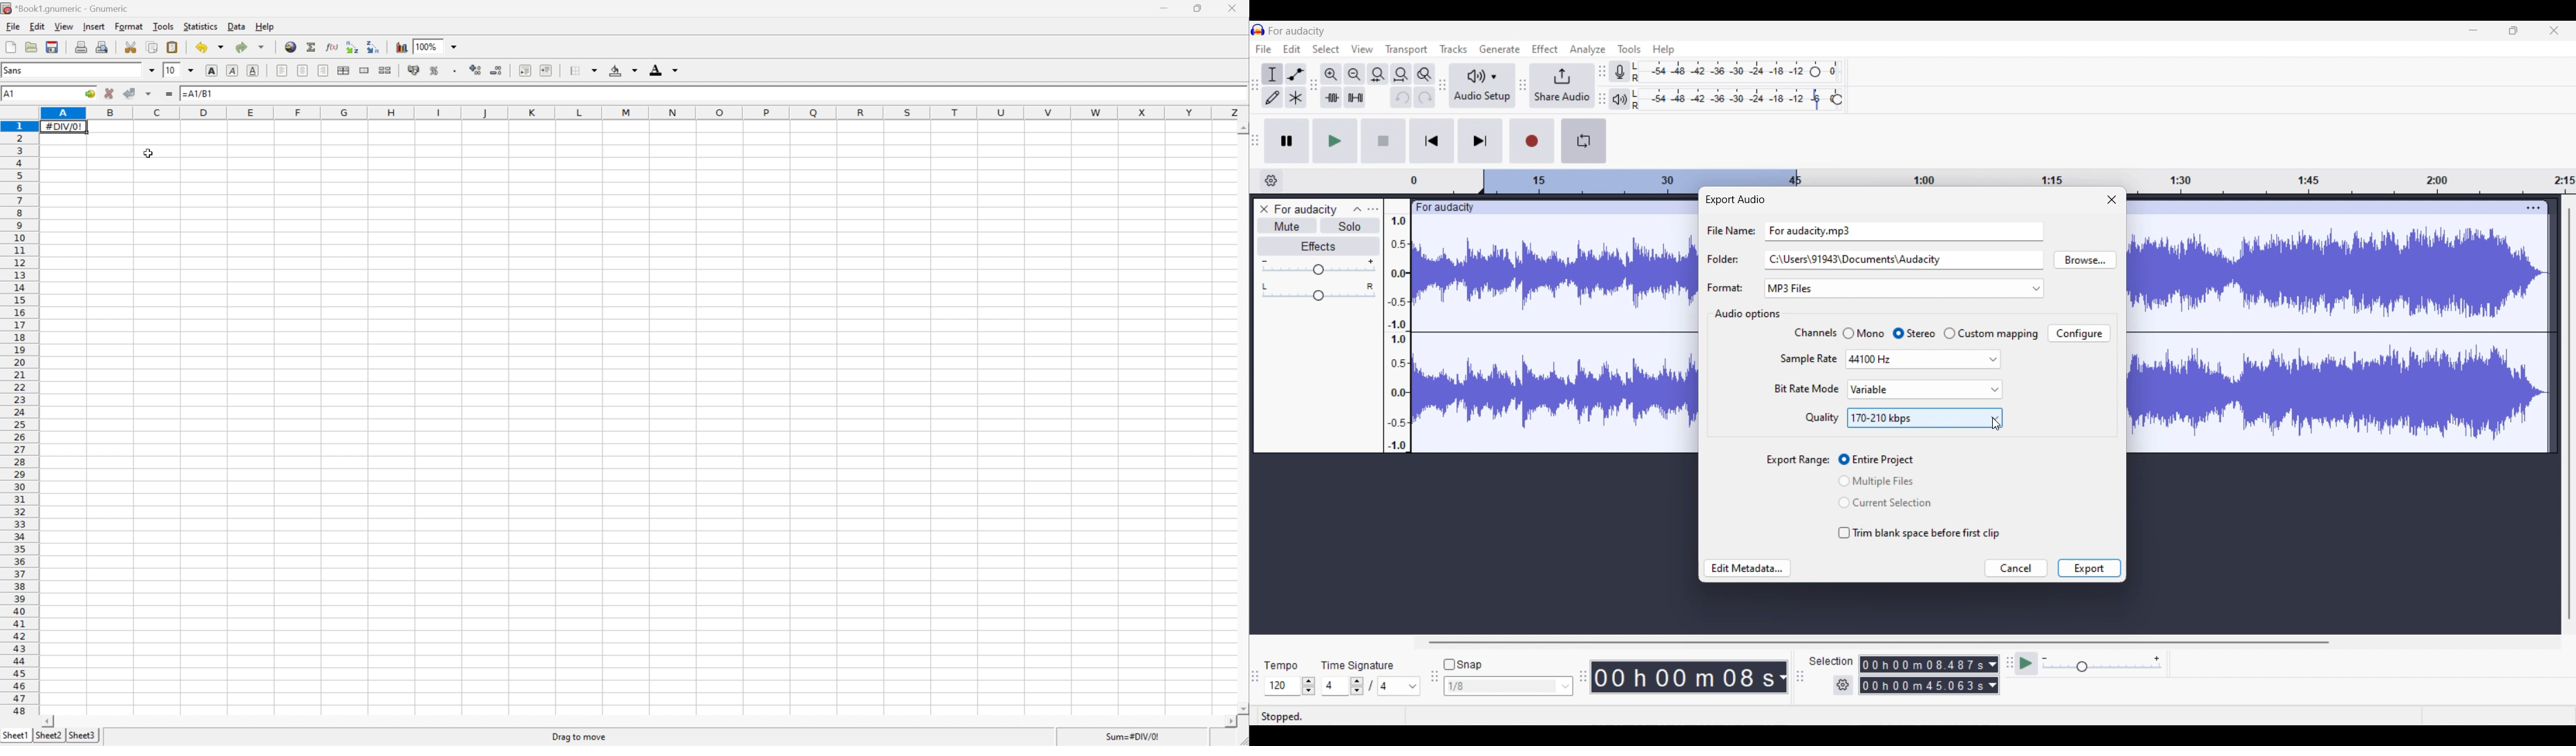 This screenshot has width=2576, height=756. What do you see at coordinates (84, 736) in the screenshot?
I see `Sheet3` at bounding box center [84, 736].